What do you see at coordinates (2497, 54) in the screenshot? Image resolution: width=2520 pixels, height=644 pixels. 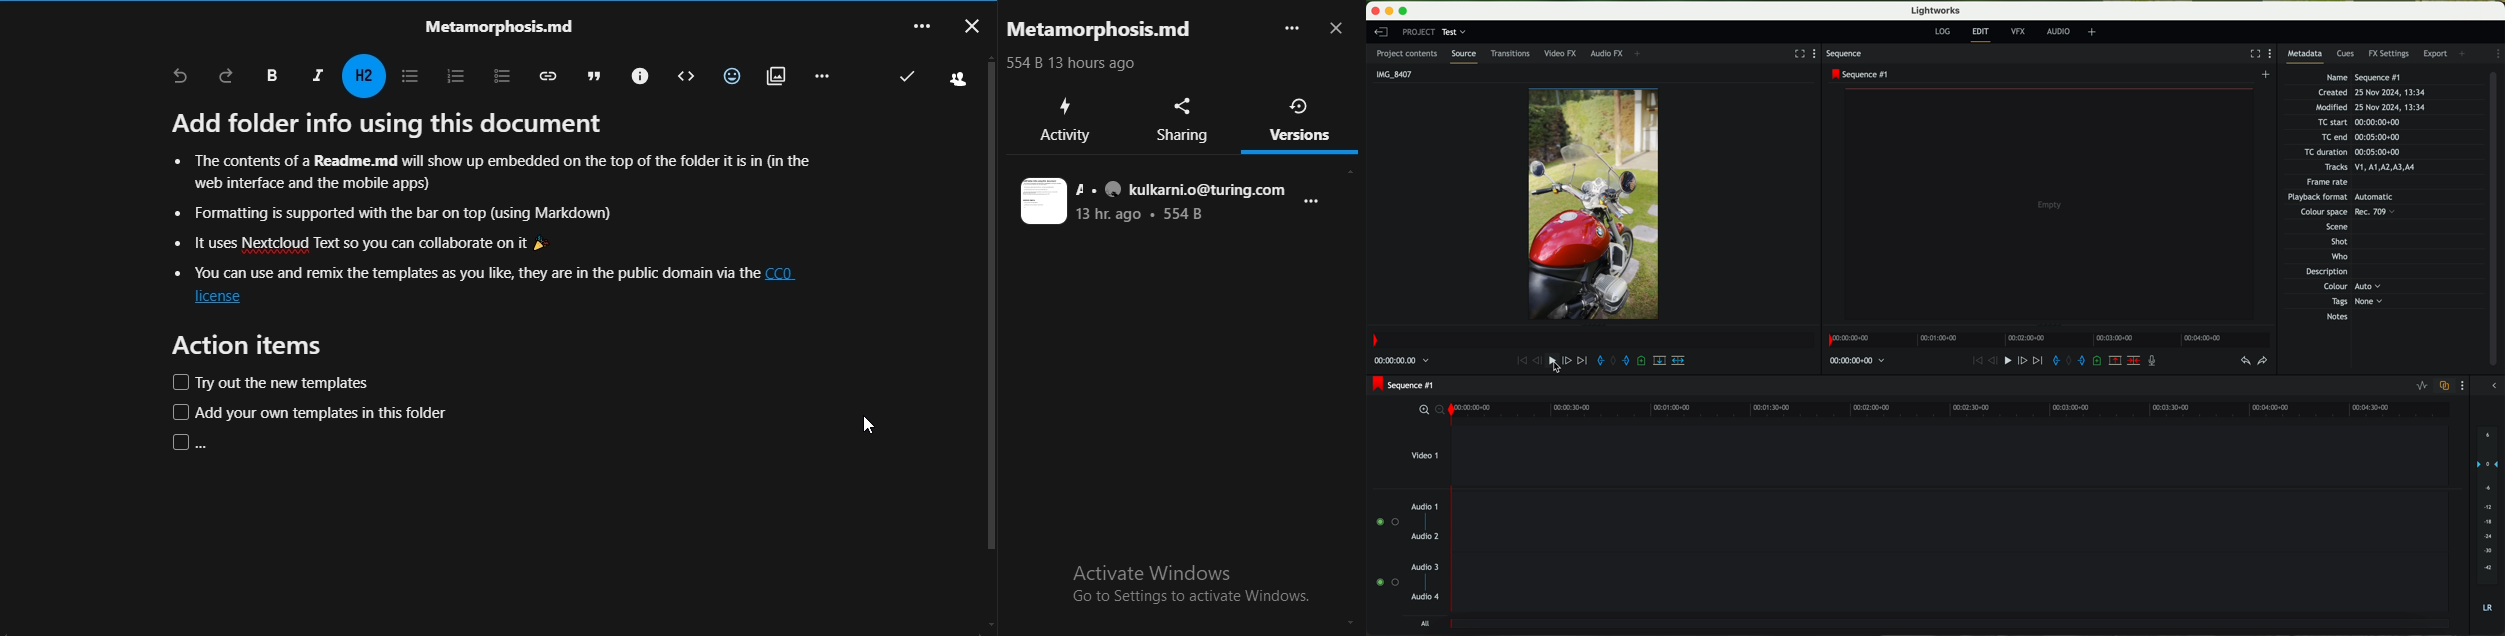 I see `show settings menu` at bounding box center [2497, 54].